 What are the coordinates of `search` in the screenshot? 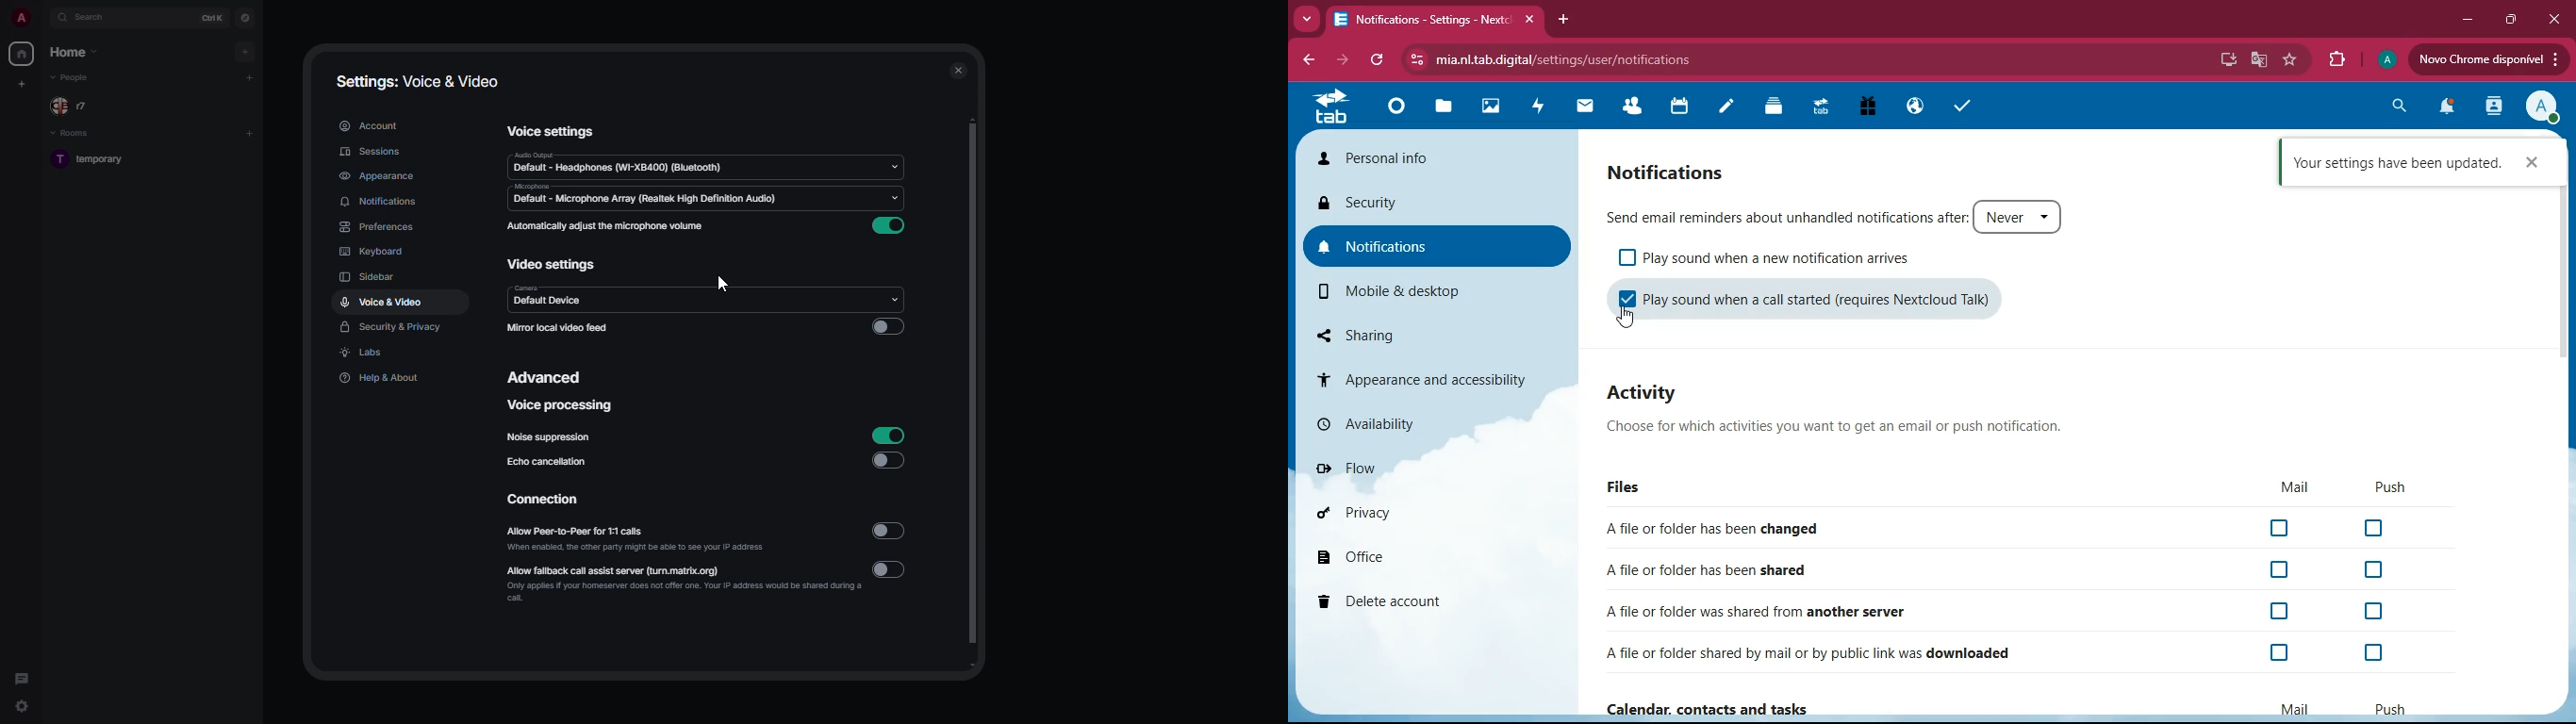 It's located at (94, 17).